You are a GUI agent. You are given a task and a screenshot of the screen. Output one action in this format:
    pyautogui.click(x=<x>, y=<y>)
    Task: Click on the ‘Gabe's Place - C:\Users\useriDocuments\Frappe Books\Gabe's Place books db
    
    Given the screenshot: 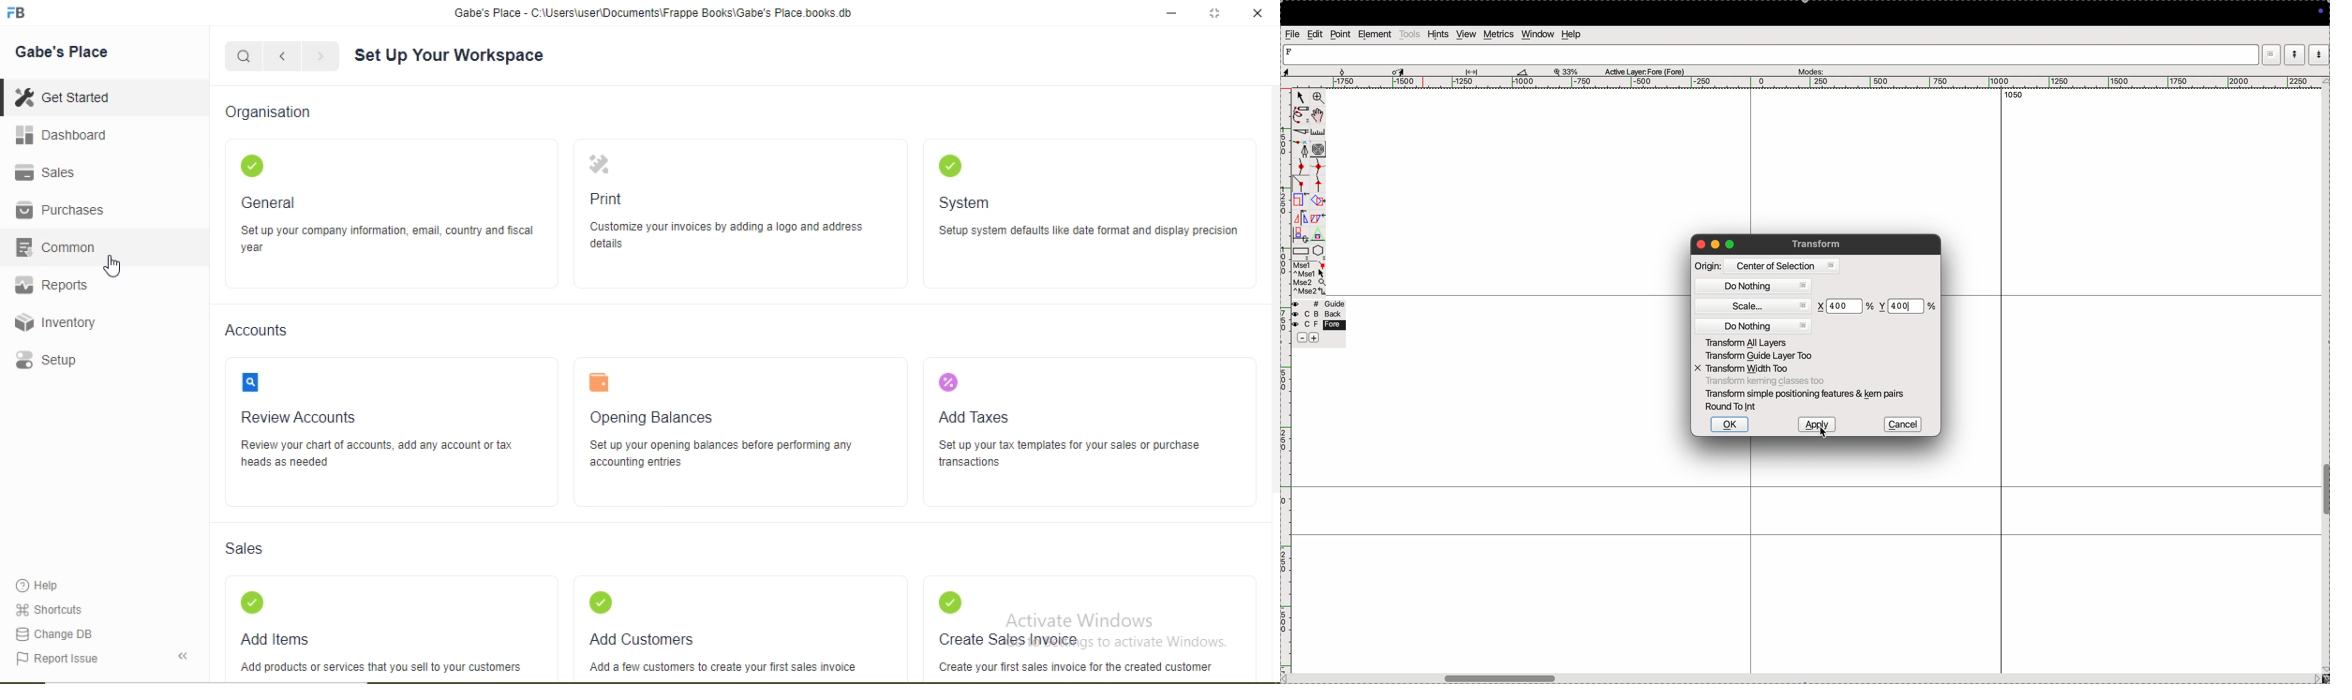 What is the action you would take?
    pyautogui.click(x=652, y=13)
    